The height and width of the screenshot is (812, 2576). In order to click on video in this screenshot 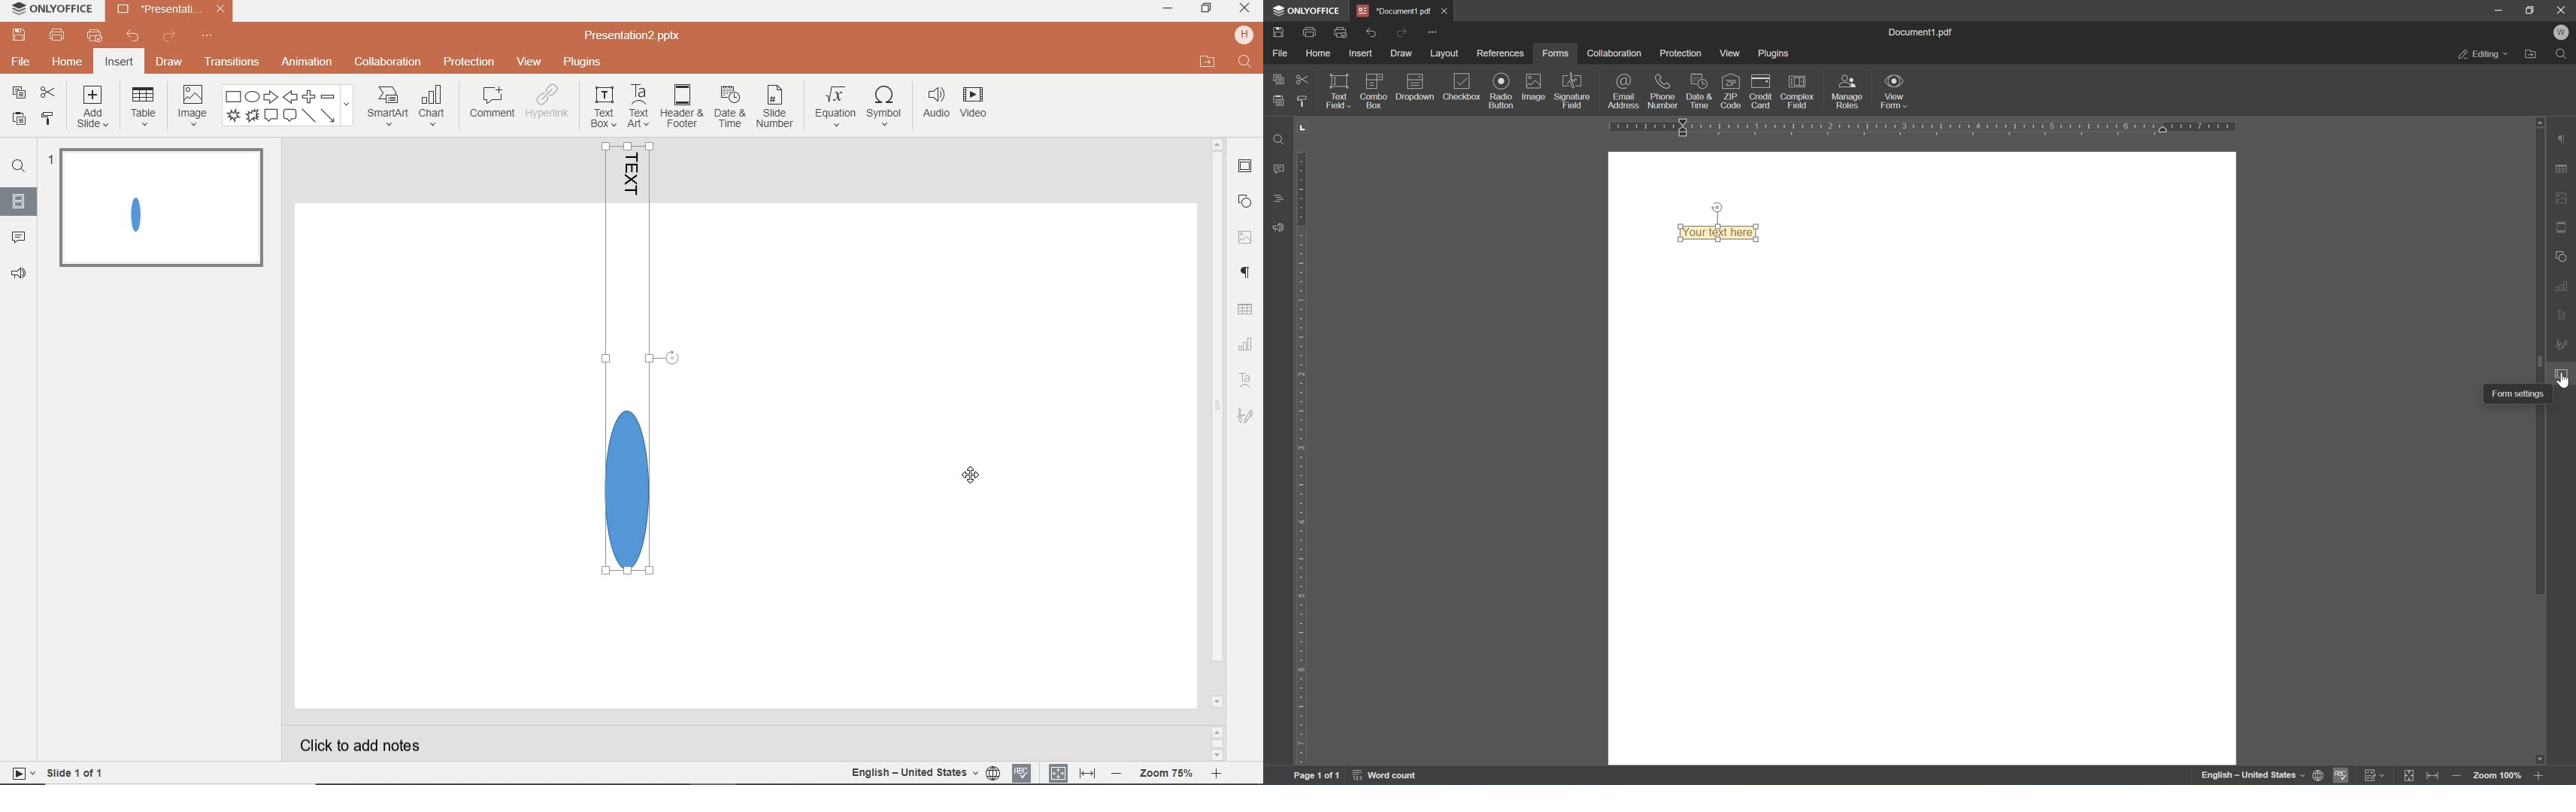, I will do `click(974, 105)`.